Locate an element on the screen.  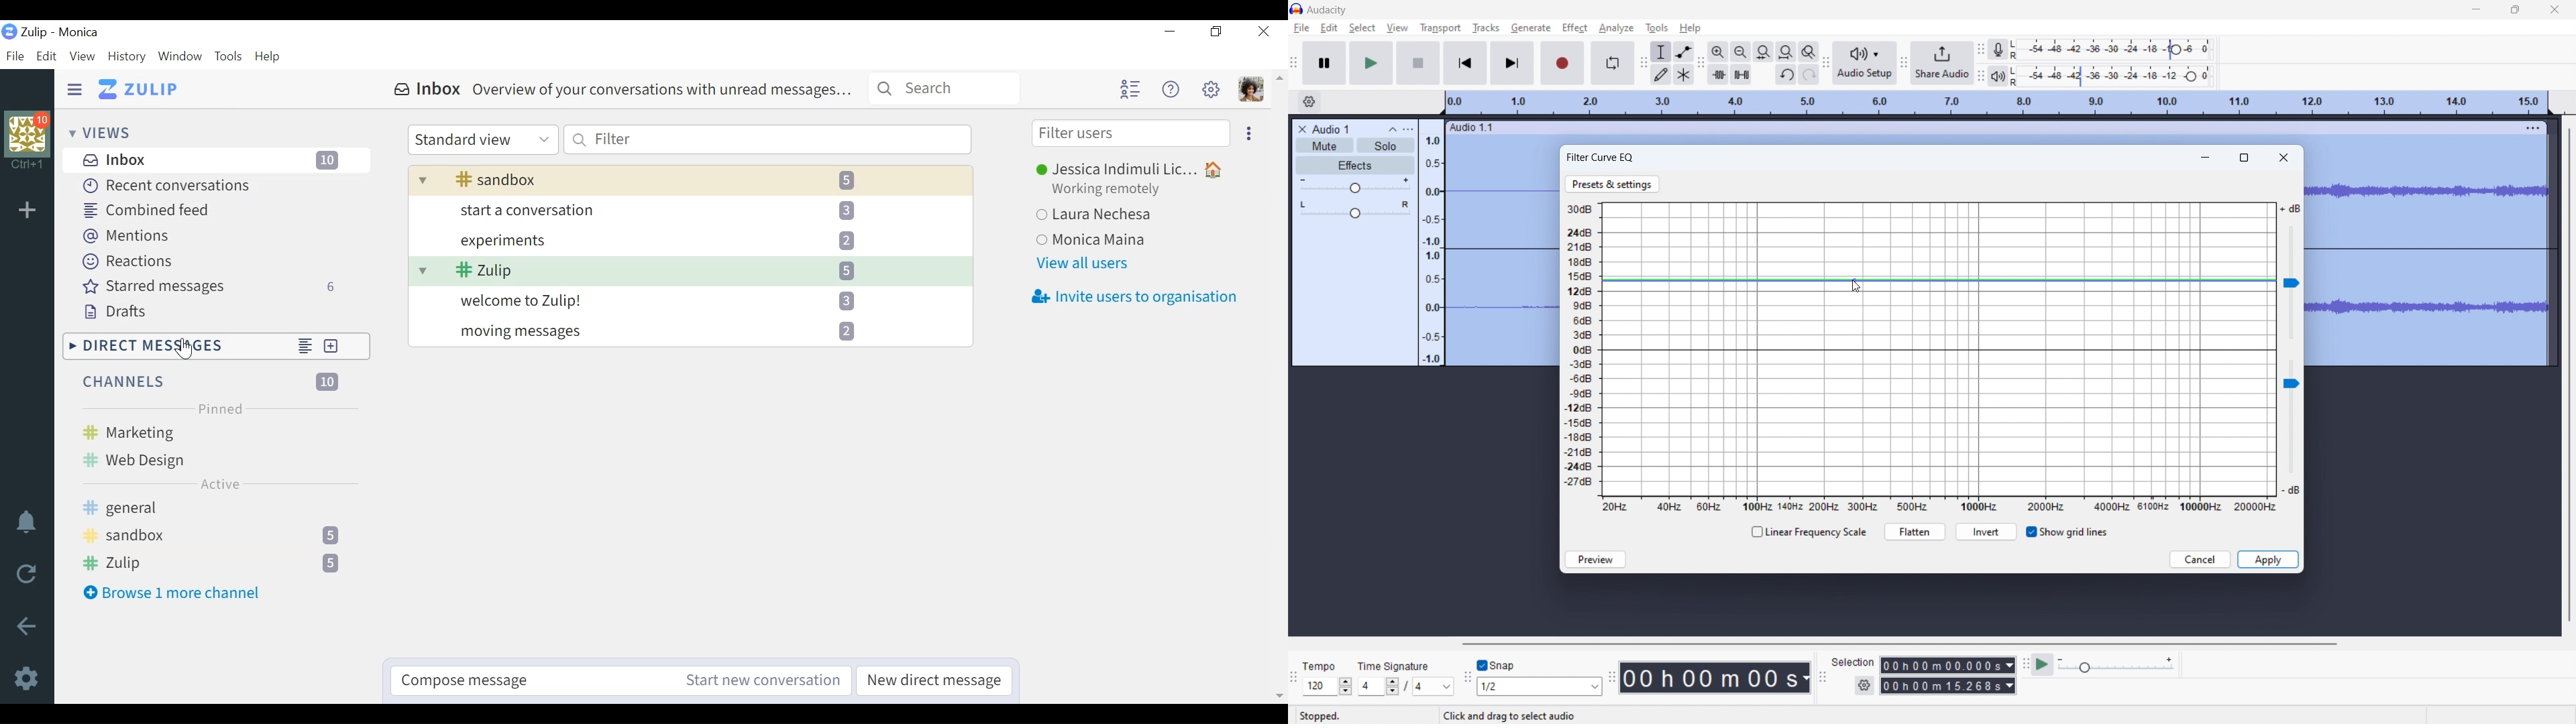
Reload is located at coordinates (25, 572).